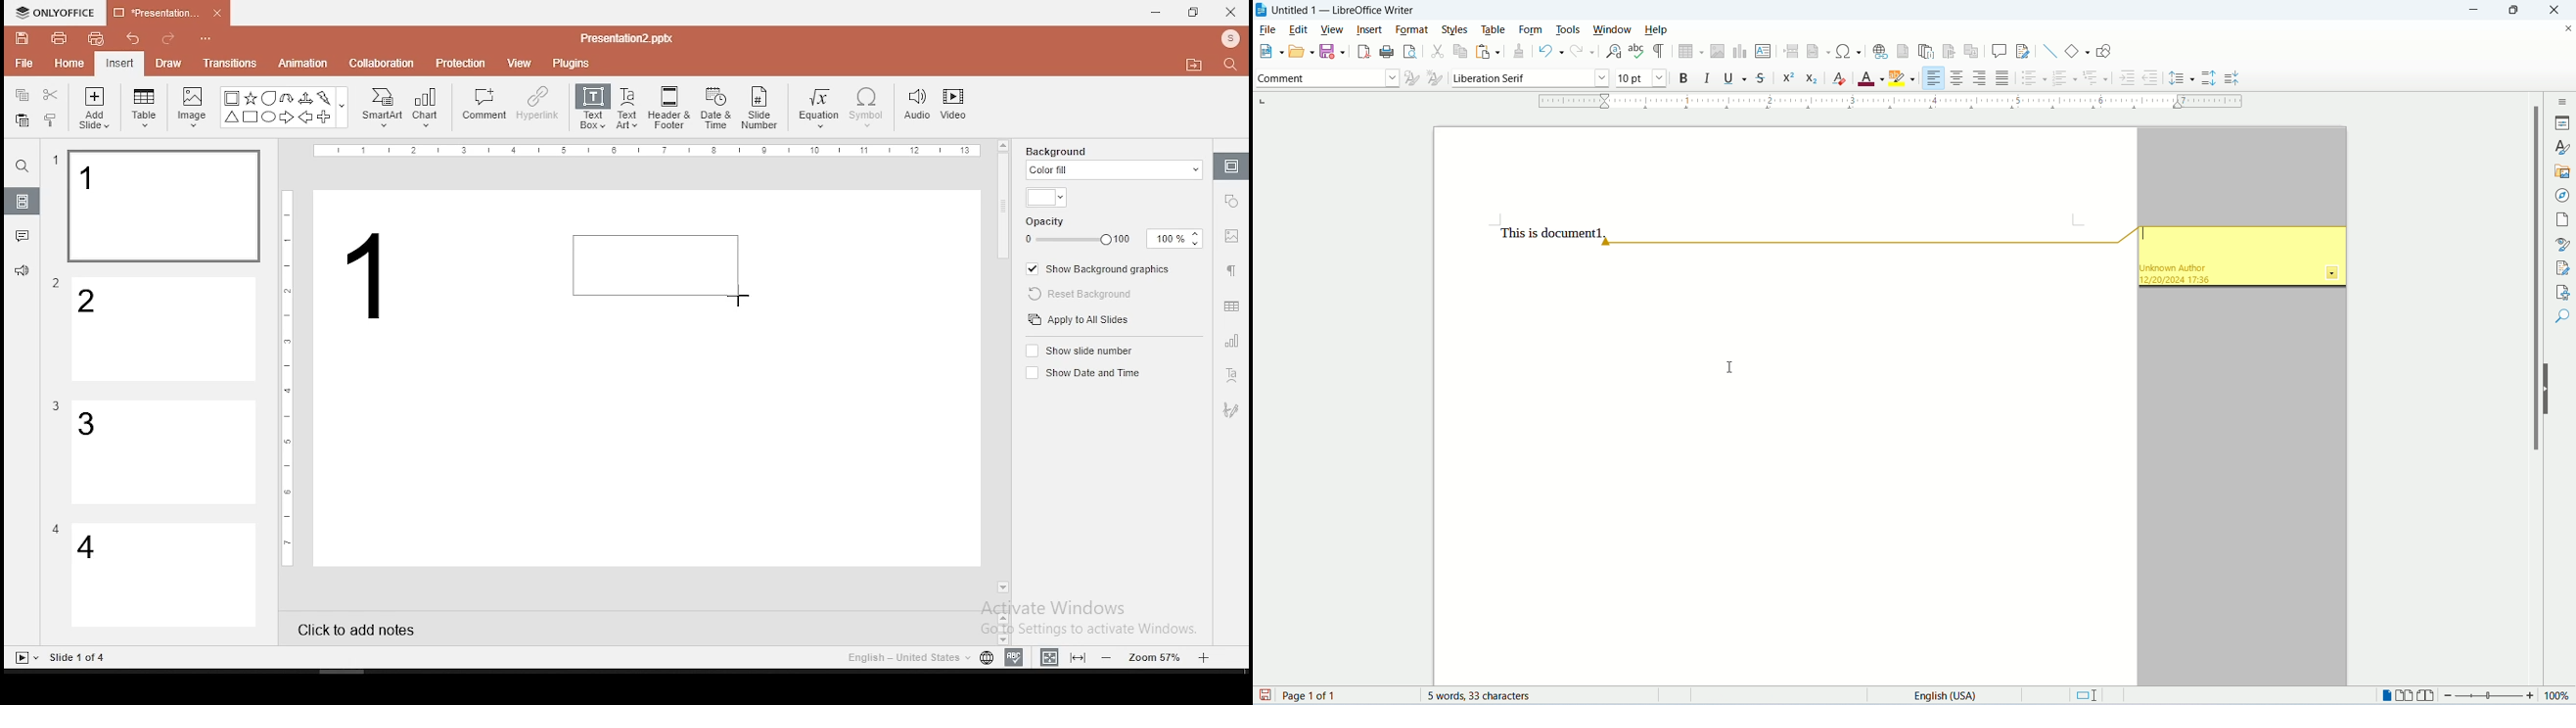  I want to click on paragraph settings, so click(1229, 268).